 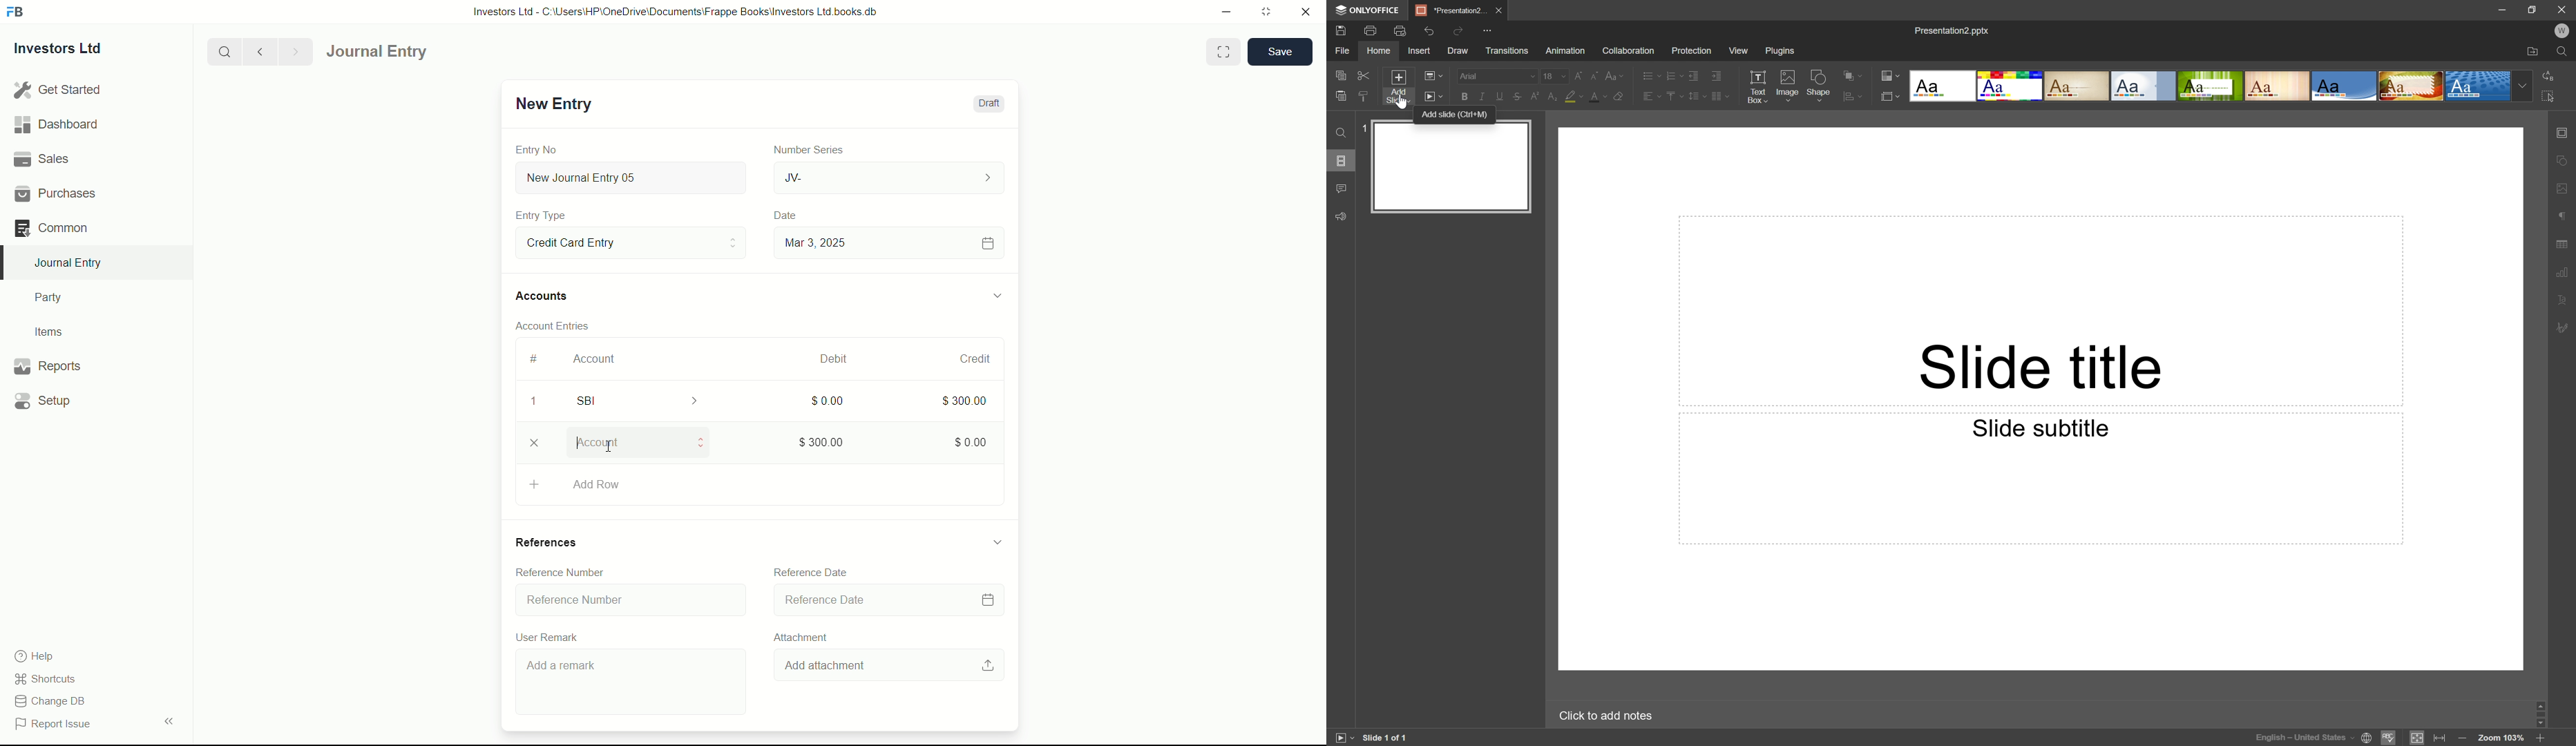 I want to click on Insert, so click(x=1418, y=51).